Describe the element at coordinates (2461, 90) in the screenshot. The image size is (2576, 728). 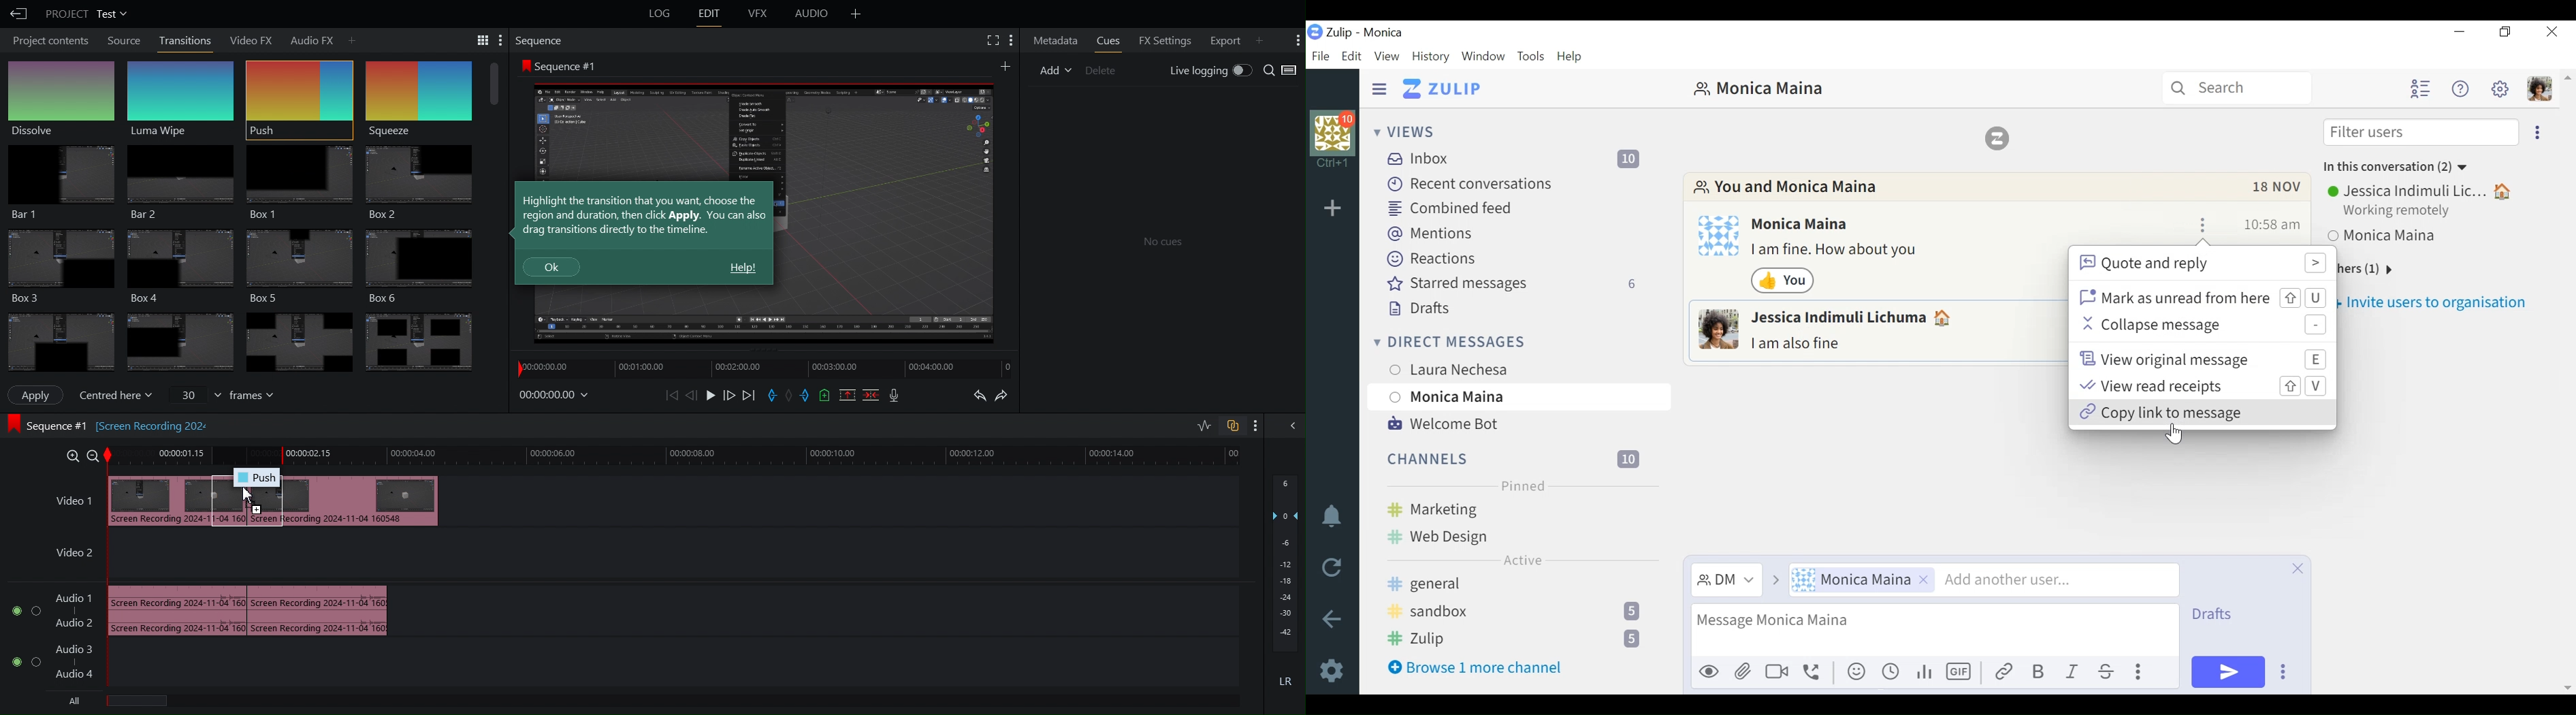
I see `Help menu` at that location.